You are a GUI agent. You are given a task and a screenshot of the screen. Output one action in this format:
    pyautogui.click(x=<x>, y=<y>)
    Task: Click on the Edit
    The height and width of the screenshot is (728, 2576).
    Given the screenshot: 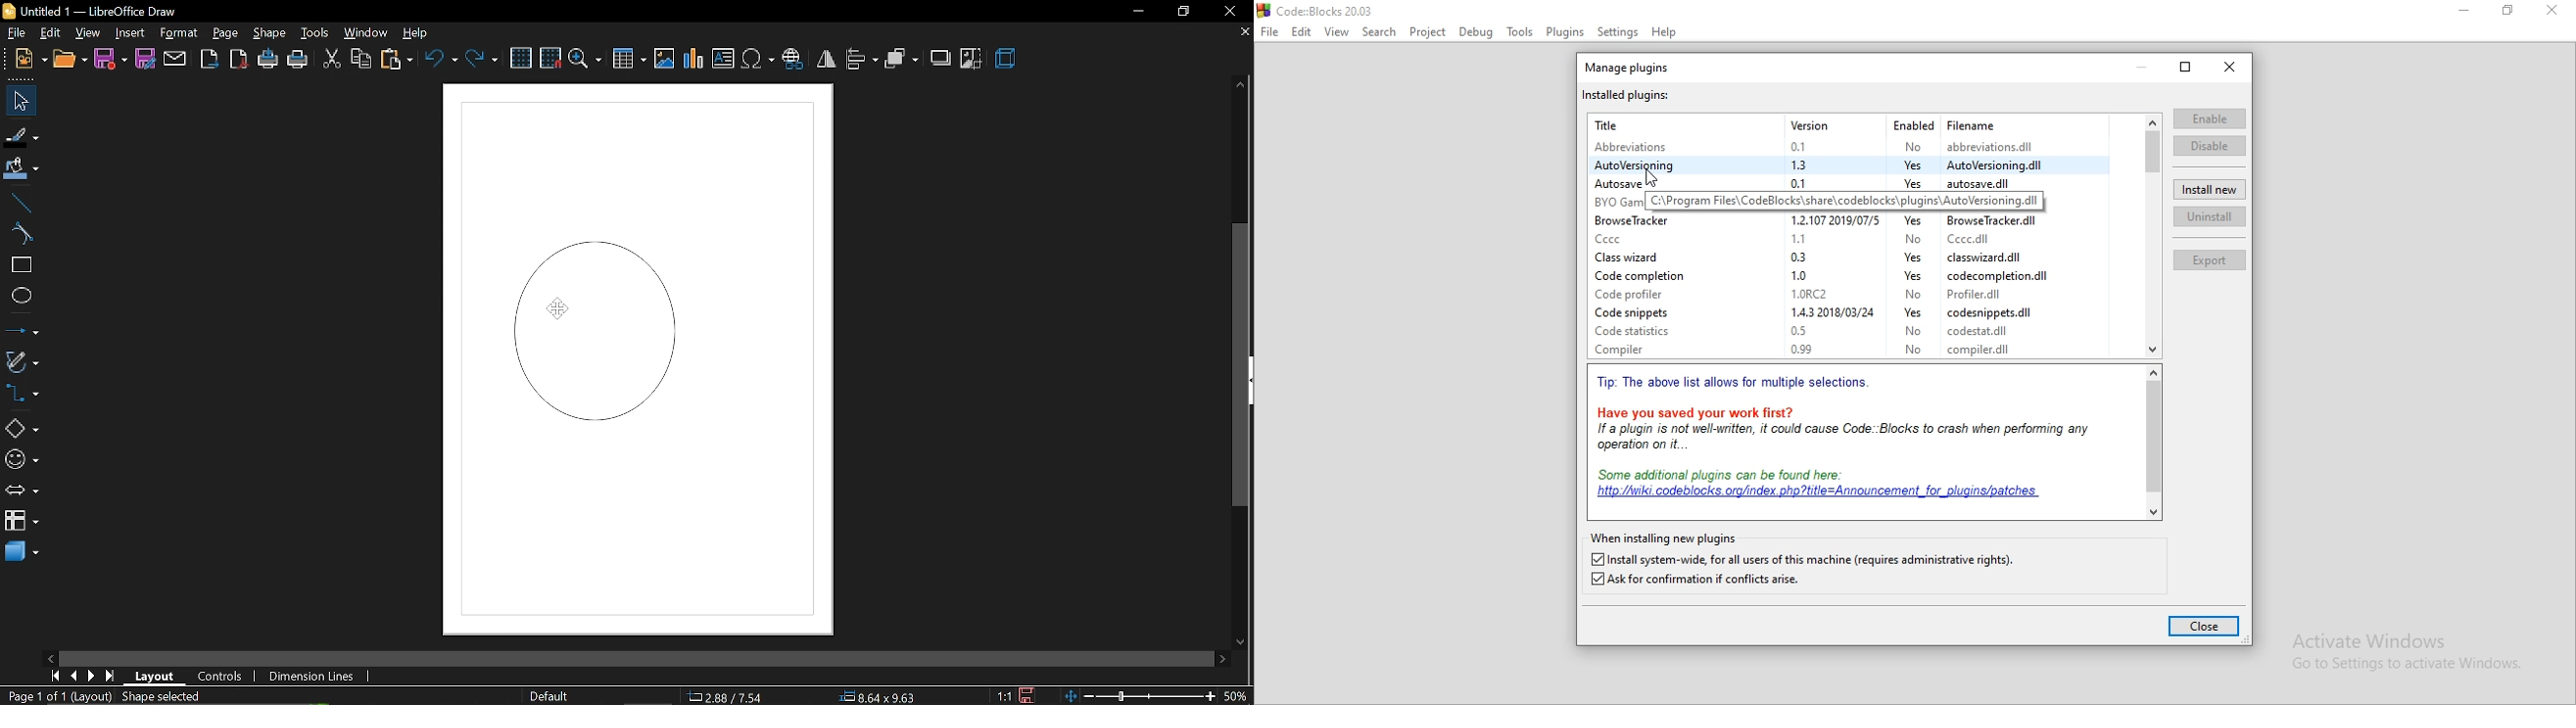 What is the action you would take?
    pyautogui.click(x=1301, y=32)
    